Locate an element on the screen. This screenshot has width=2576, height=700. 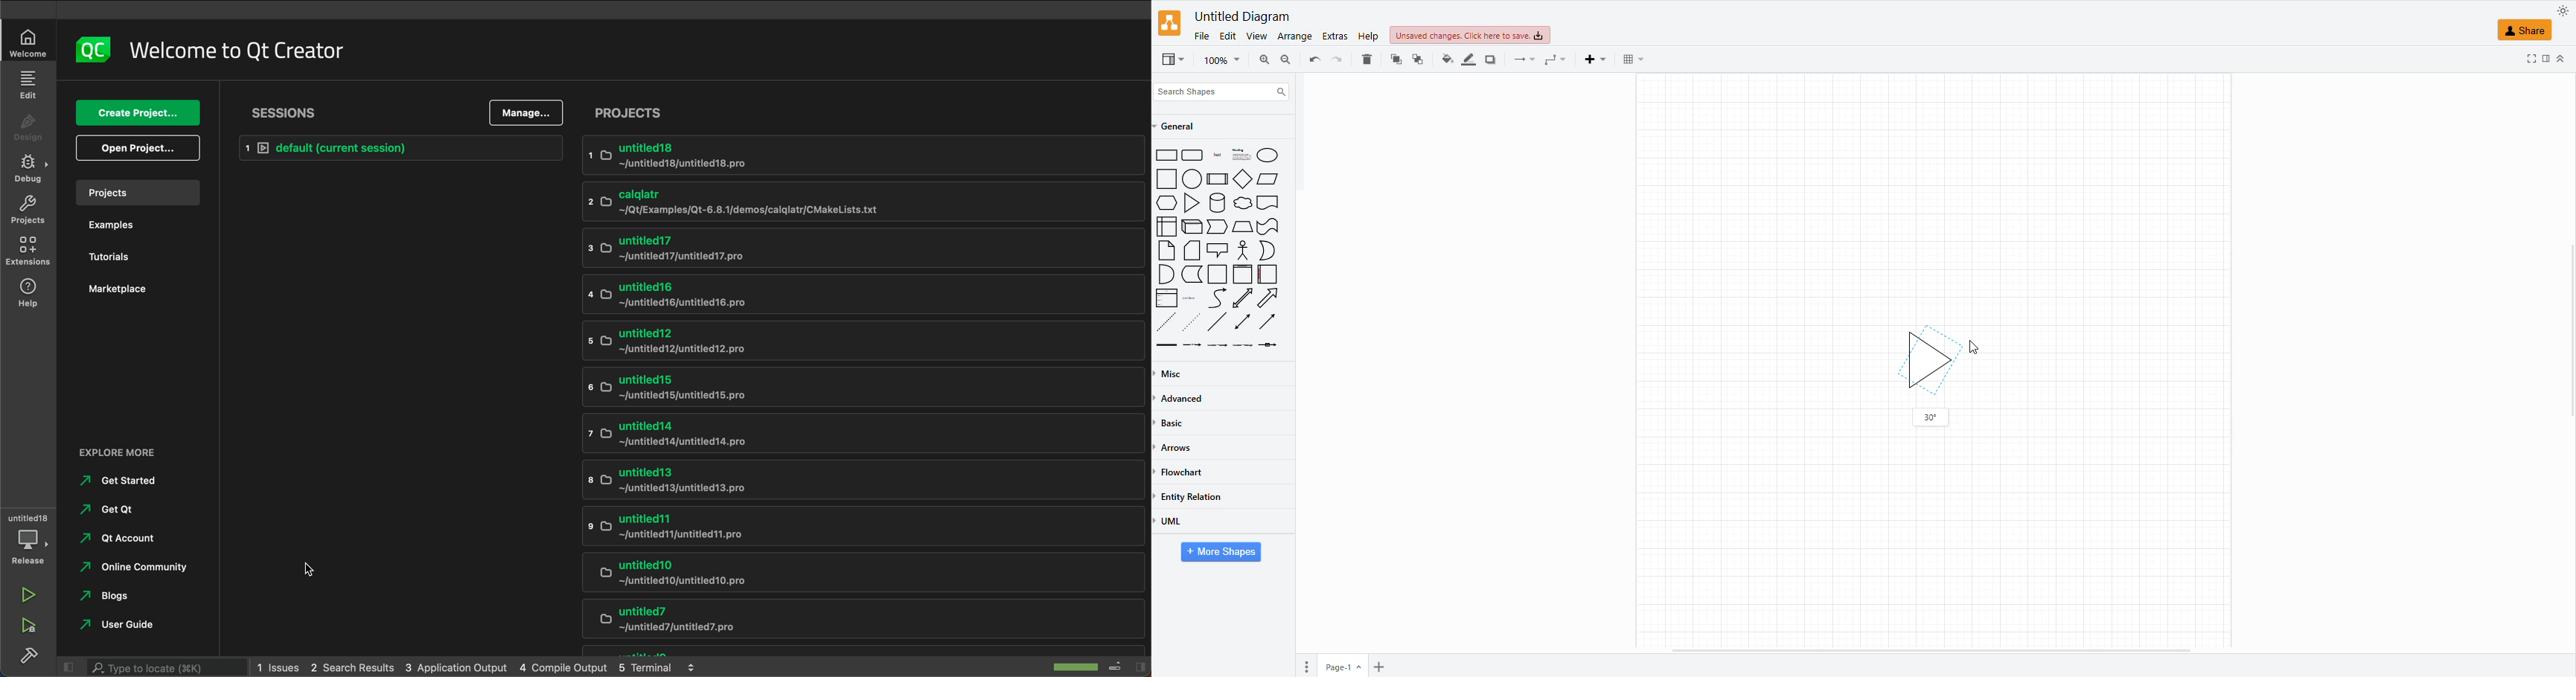
manage is located at coordinates (529, 112).